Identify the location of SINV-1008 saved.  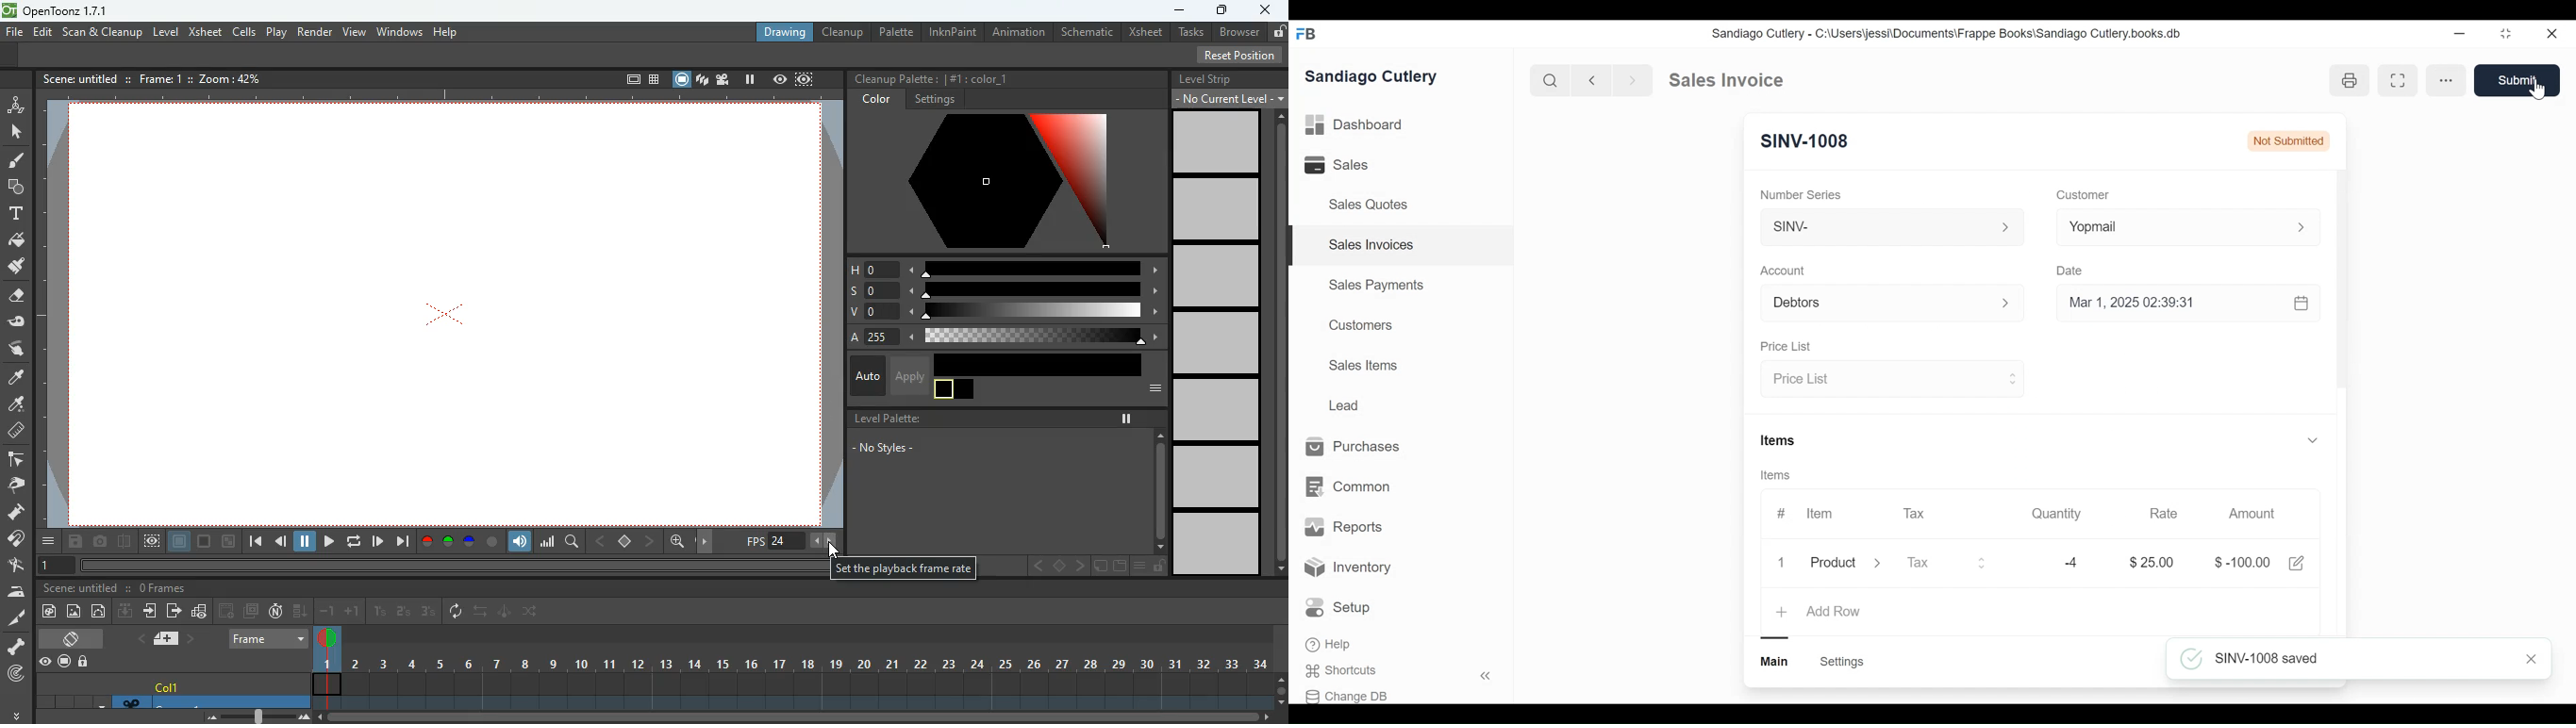
(2250, 657).